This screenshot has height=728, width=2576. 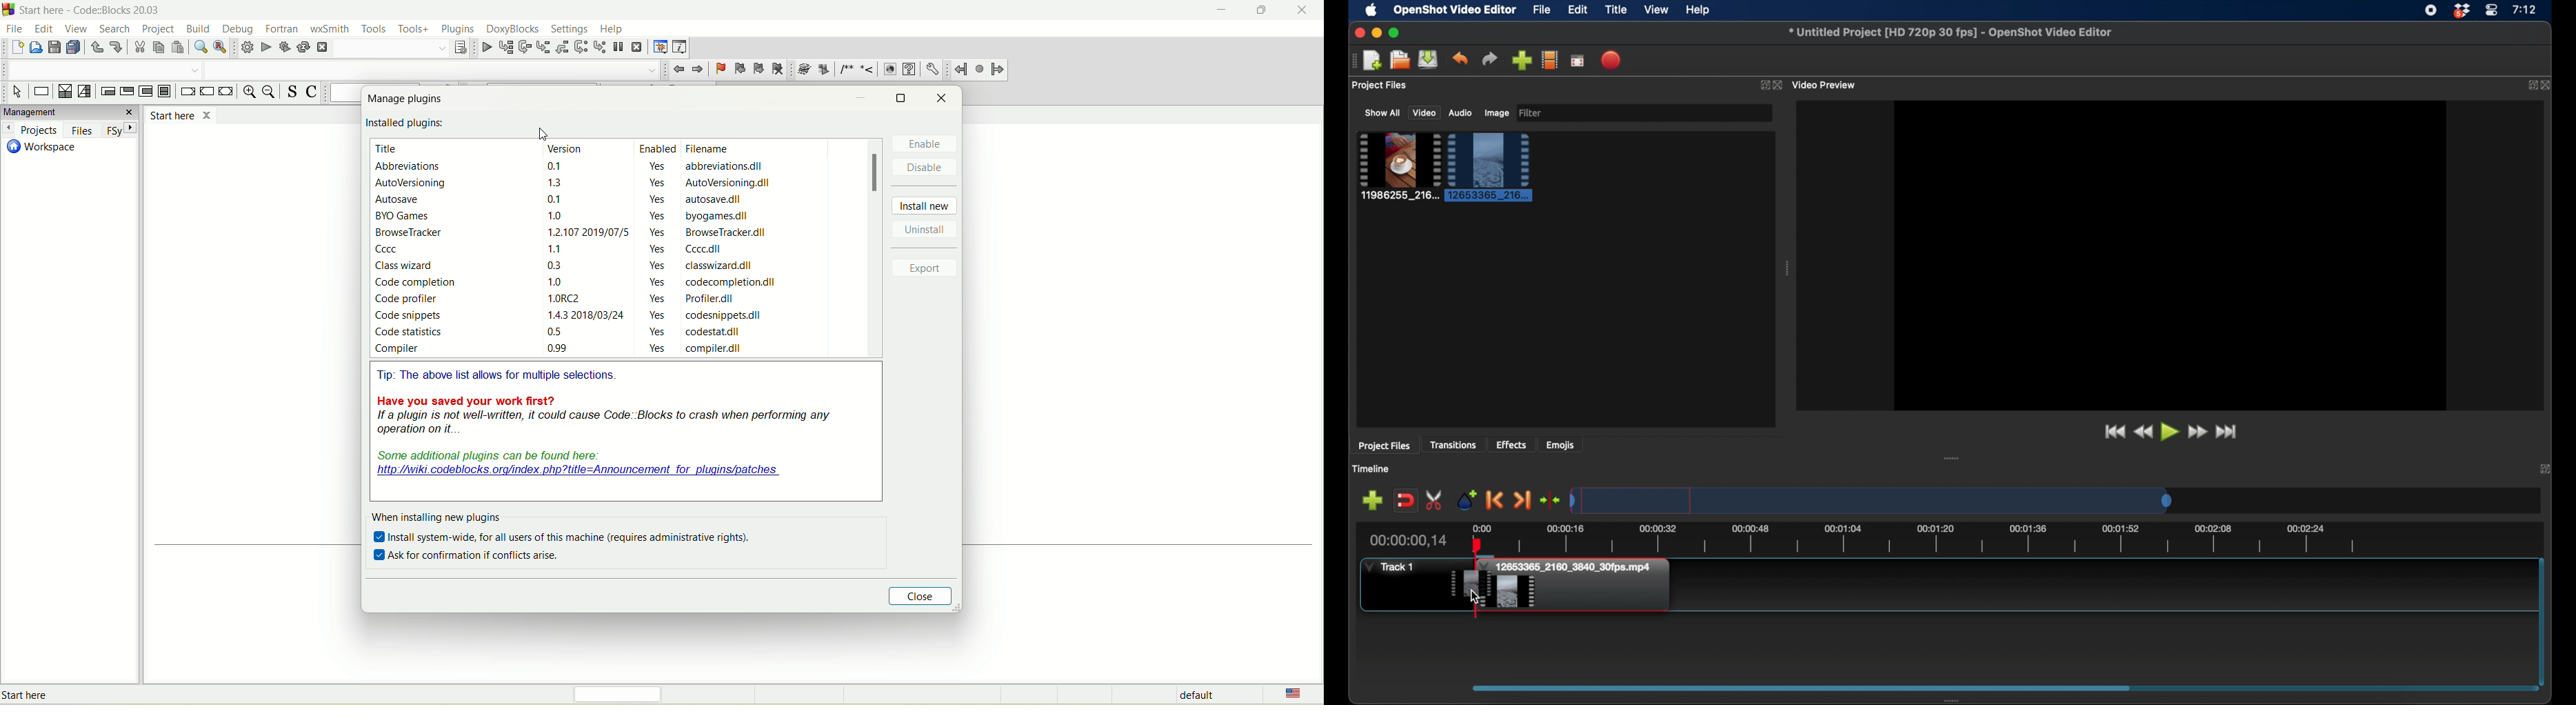 I want to click on step into instructions, so click(x=599, y=47).